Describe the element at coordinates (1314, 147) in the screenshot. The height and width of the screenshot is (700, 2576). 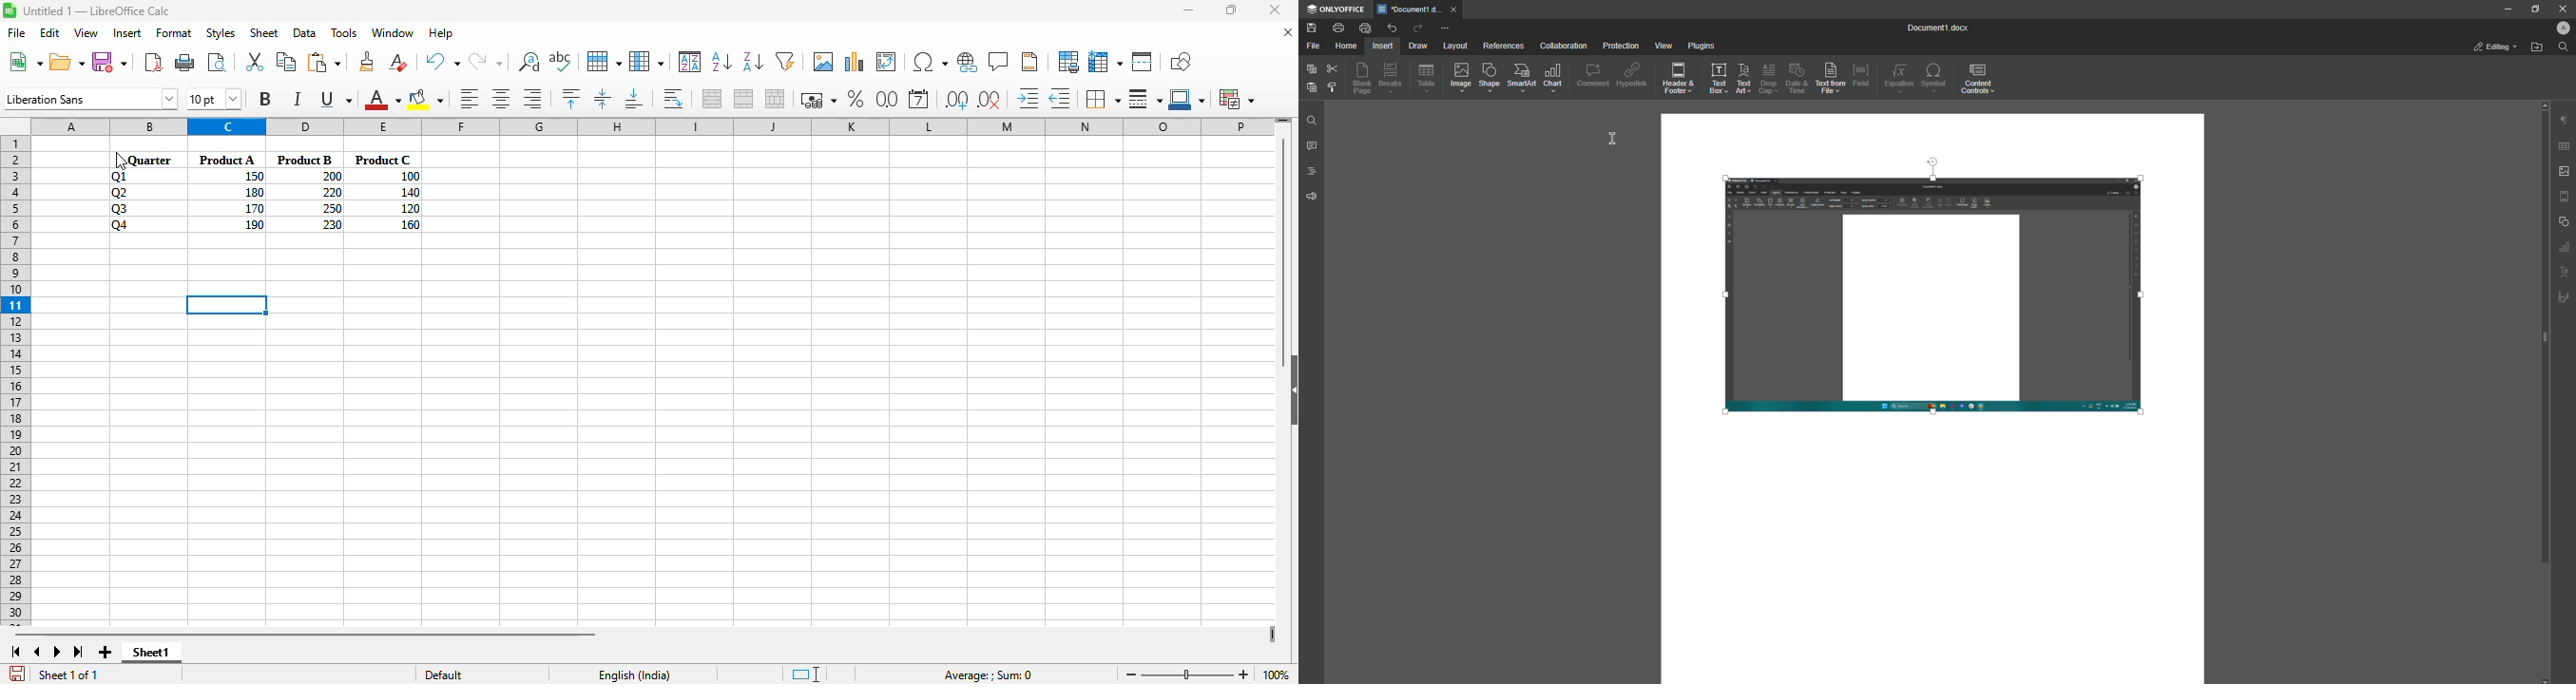
I see `Comments` at that location.